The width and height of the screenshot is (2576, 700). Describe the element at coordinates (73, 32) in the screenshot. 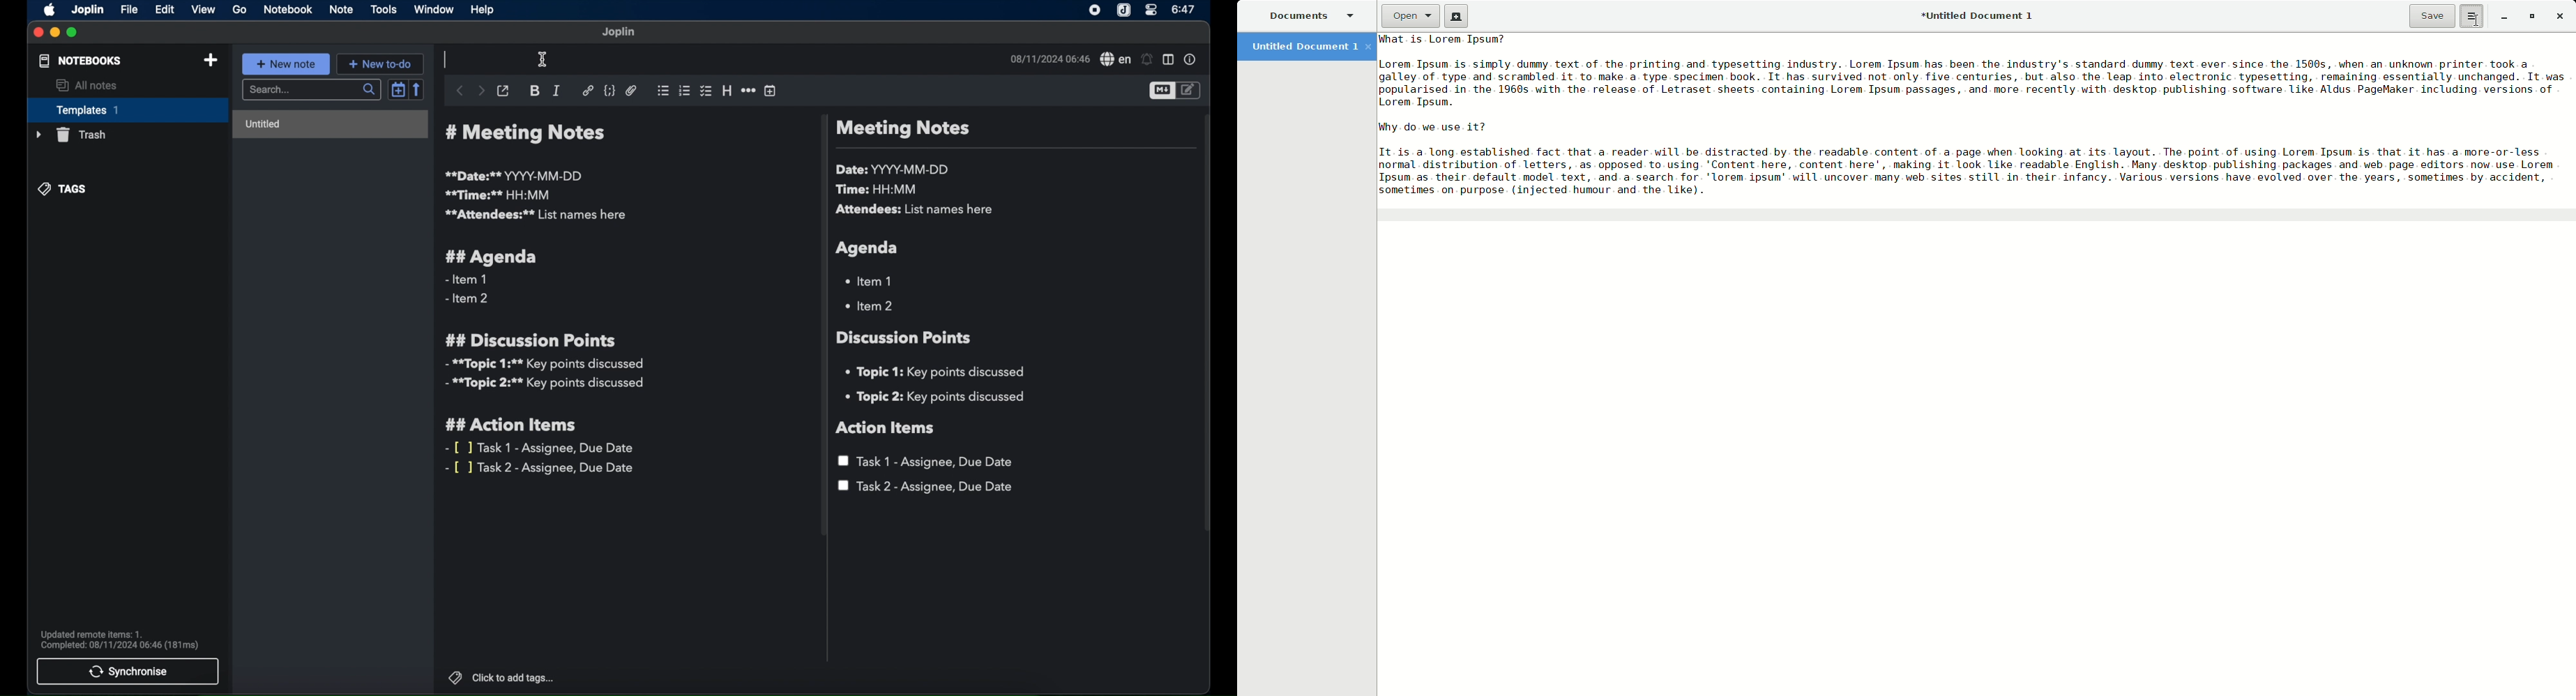

I see `maximize` at that location.